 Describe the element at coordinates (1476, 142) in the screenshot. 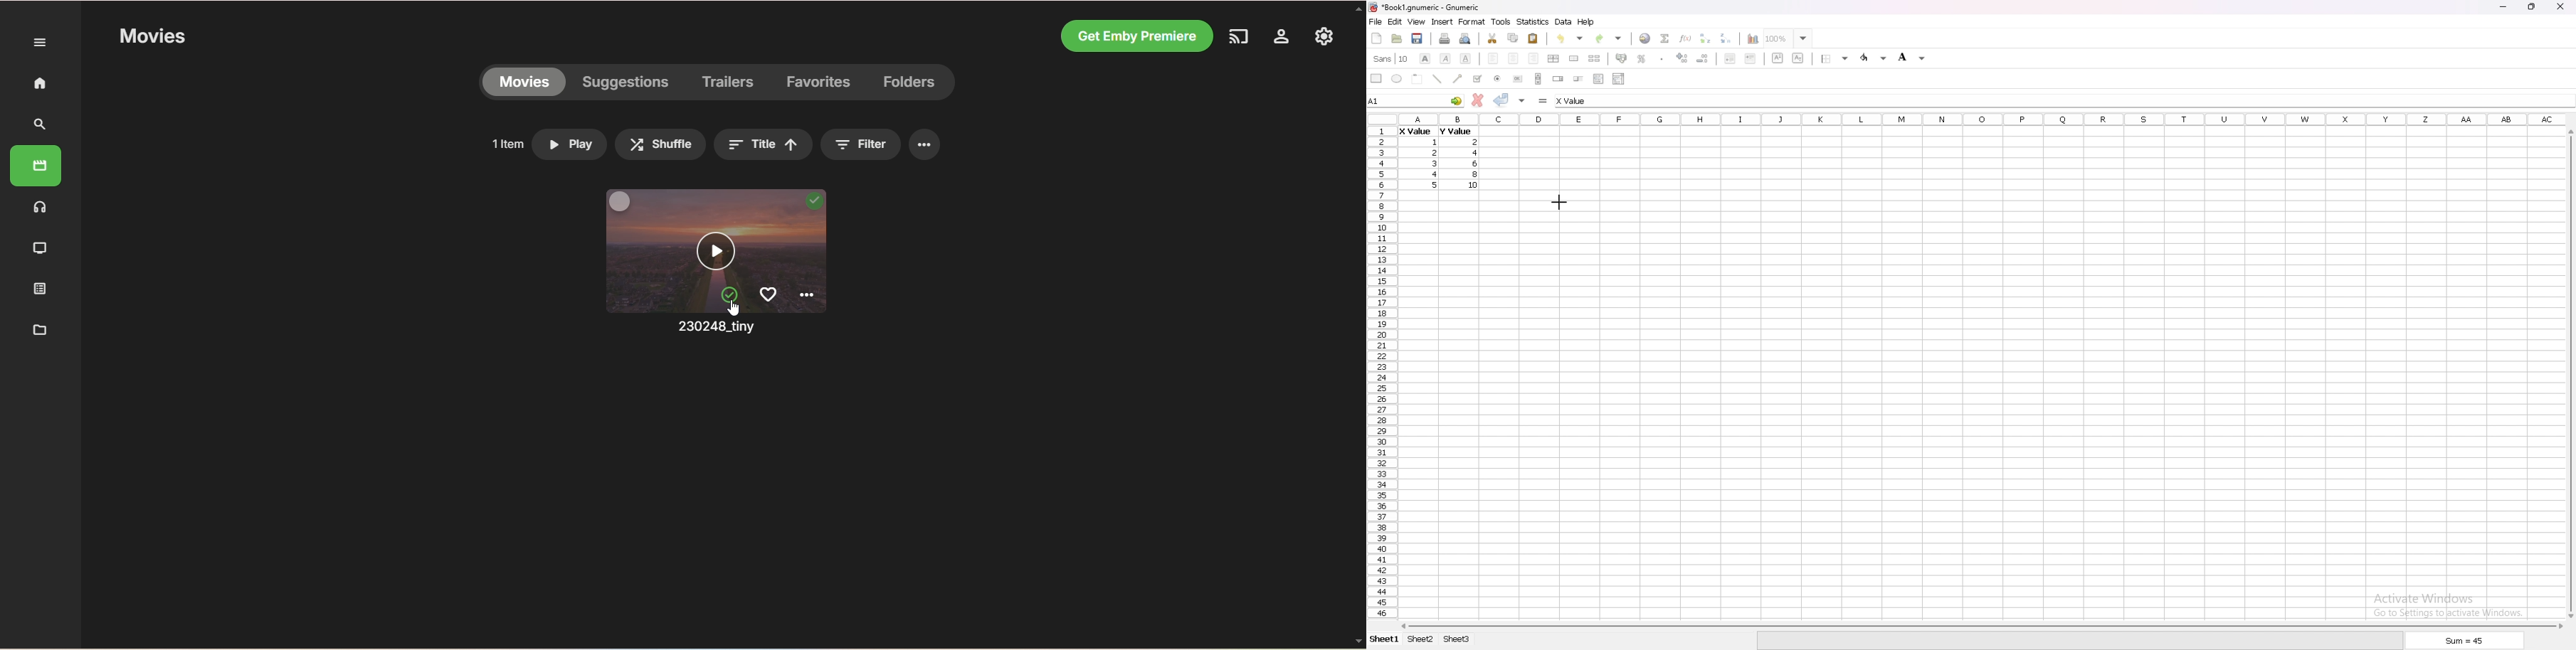

I see `value` at that location.